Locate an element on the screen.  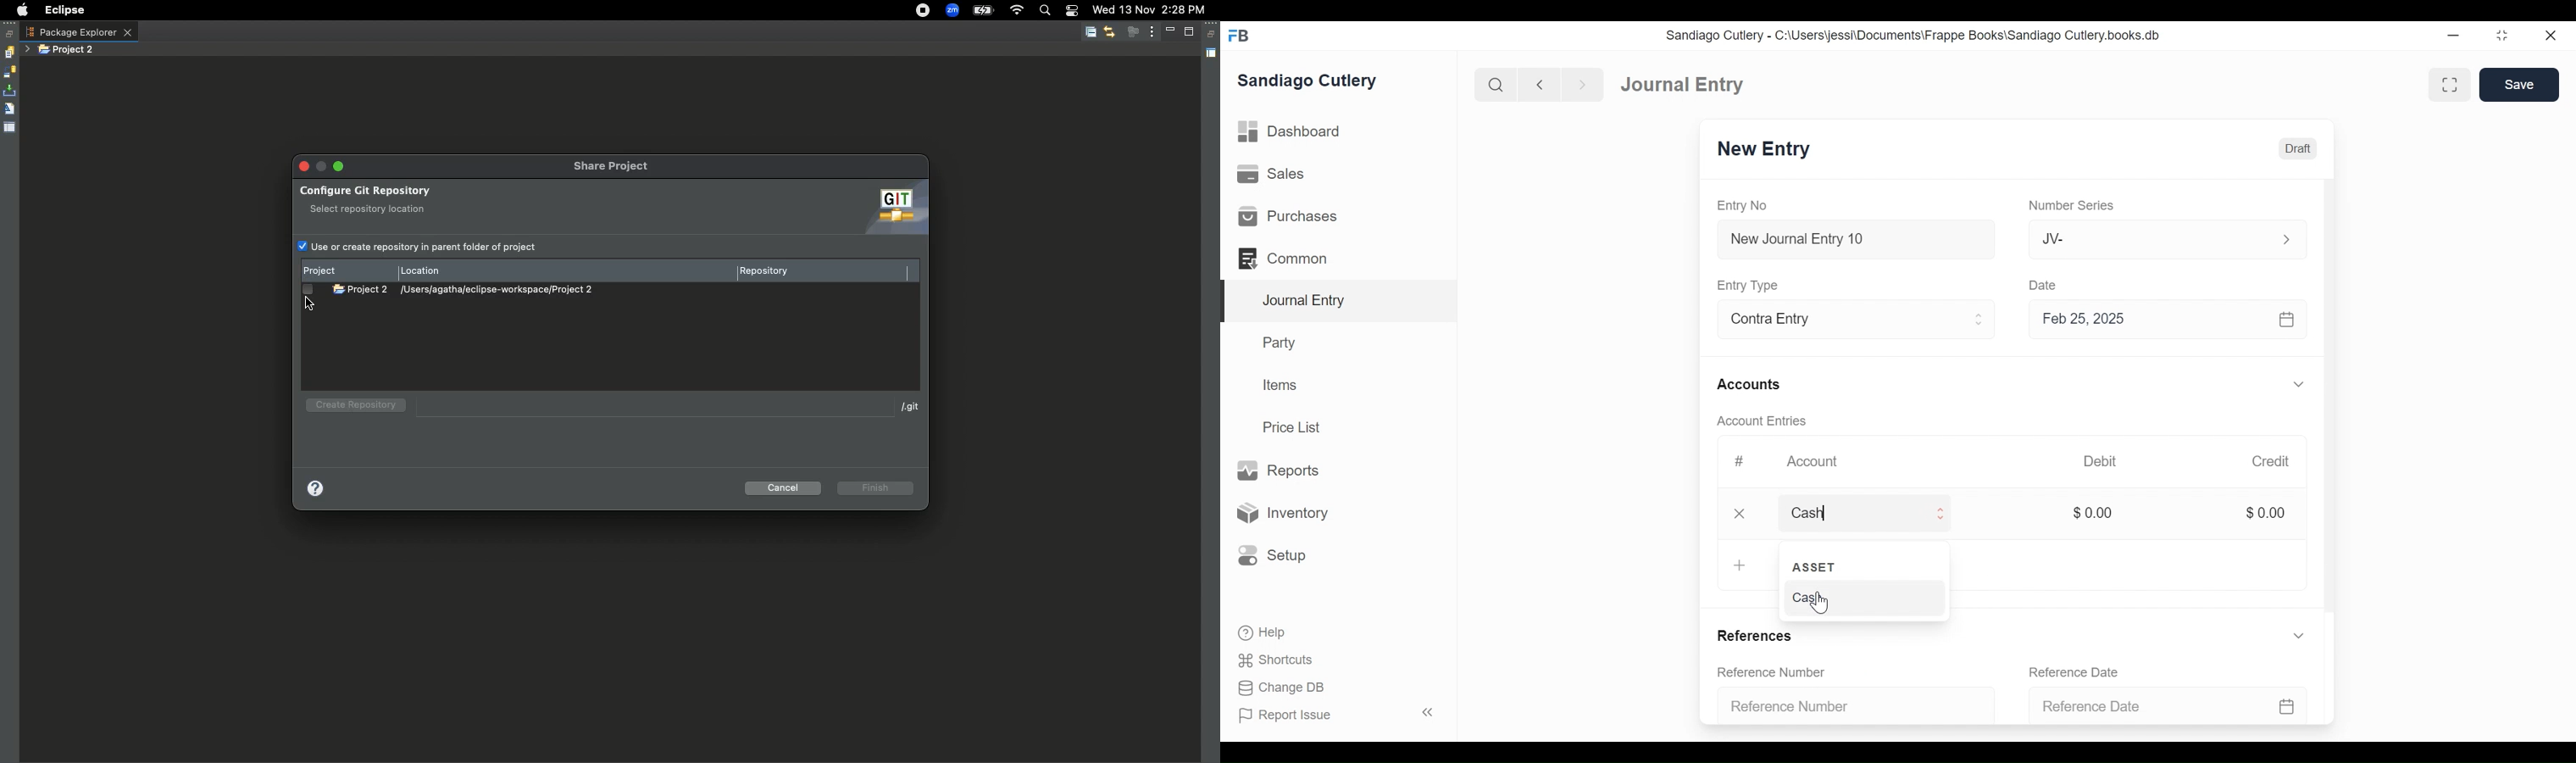
Reports is located at coordinates (1277, 470).